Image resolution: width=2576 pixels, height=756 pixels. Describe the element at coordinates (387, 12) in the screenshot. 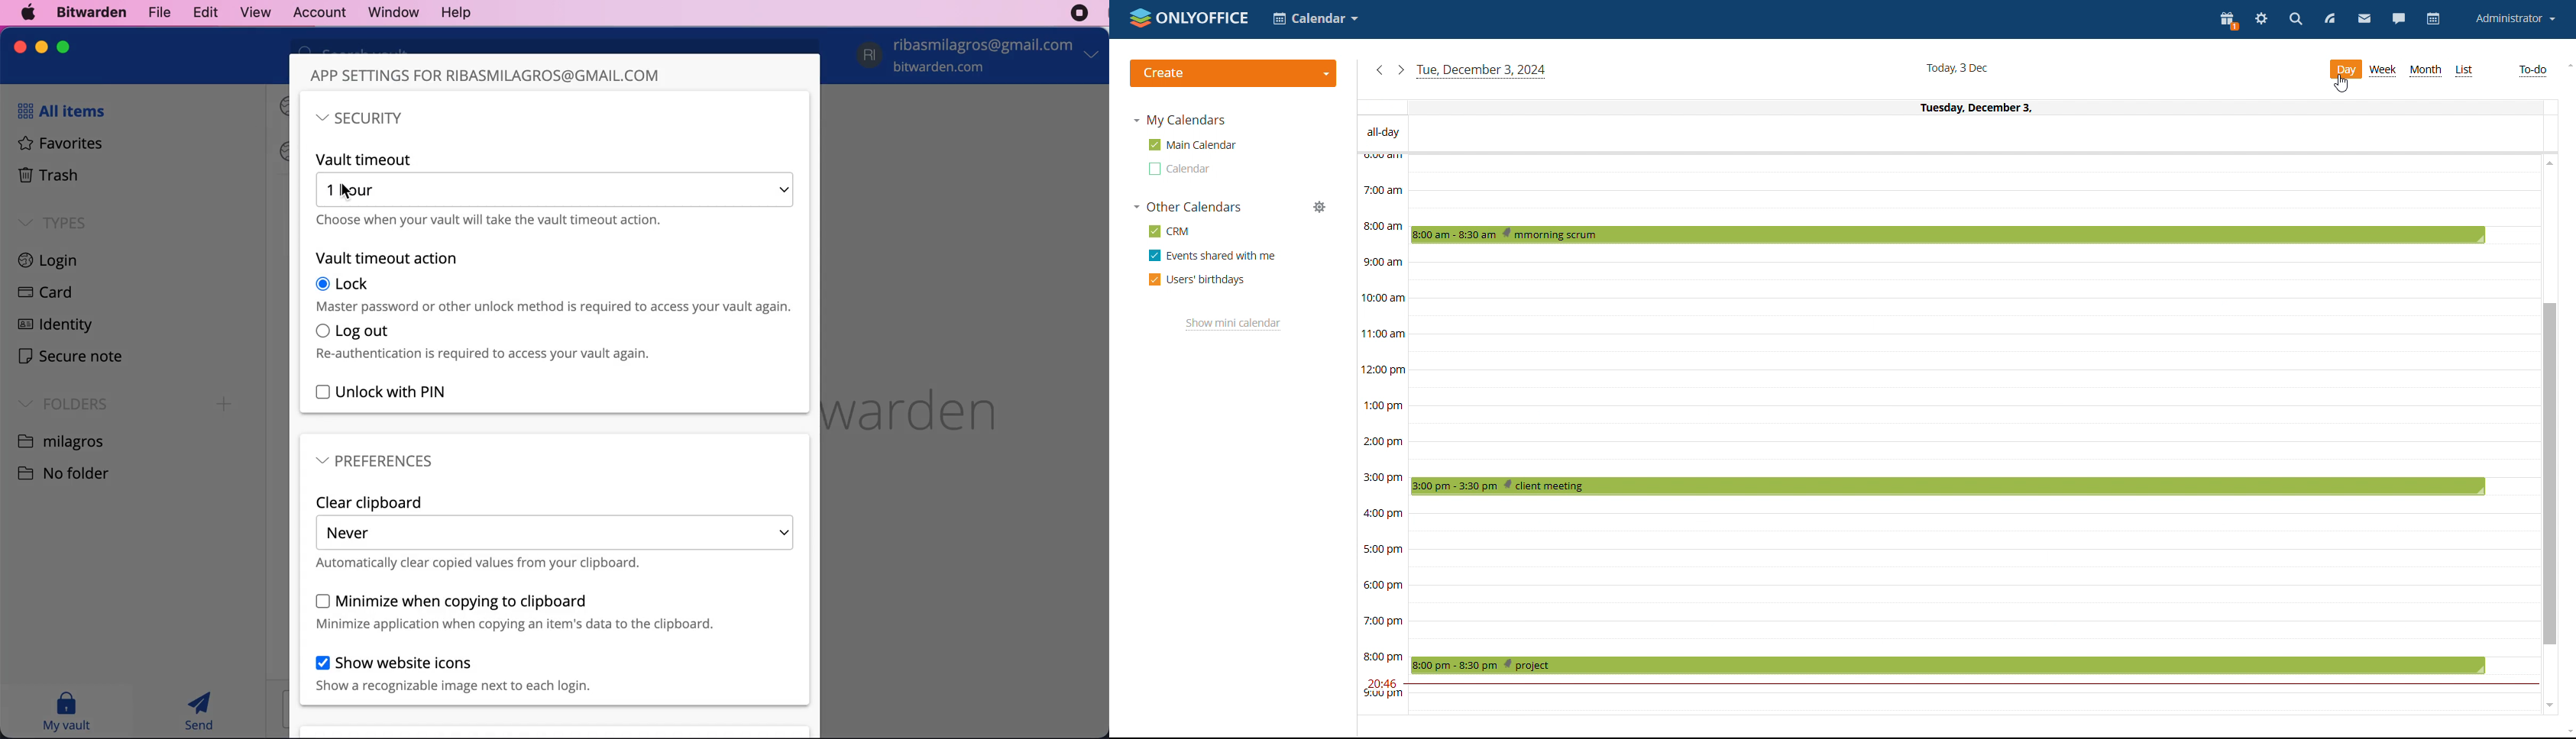

I see `window` at that location.